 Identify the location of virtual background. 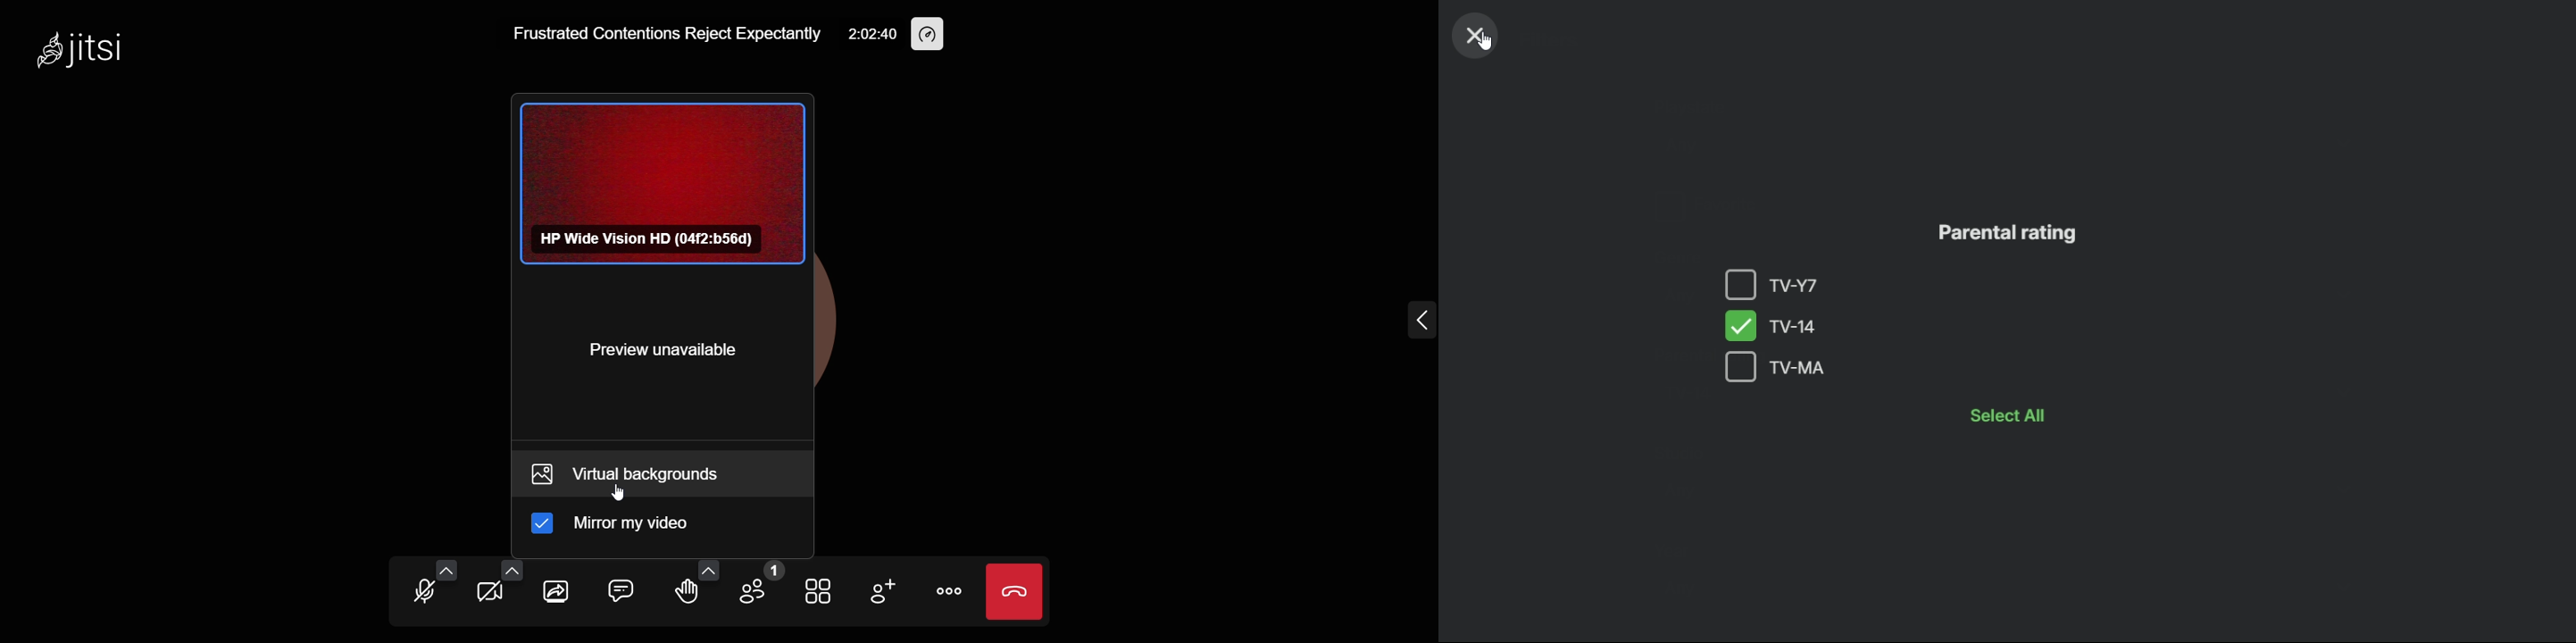
(661, 475).